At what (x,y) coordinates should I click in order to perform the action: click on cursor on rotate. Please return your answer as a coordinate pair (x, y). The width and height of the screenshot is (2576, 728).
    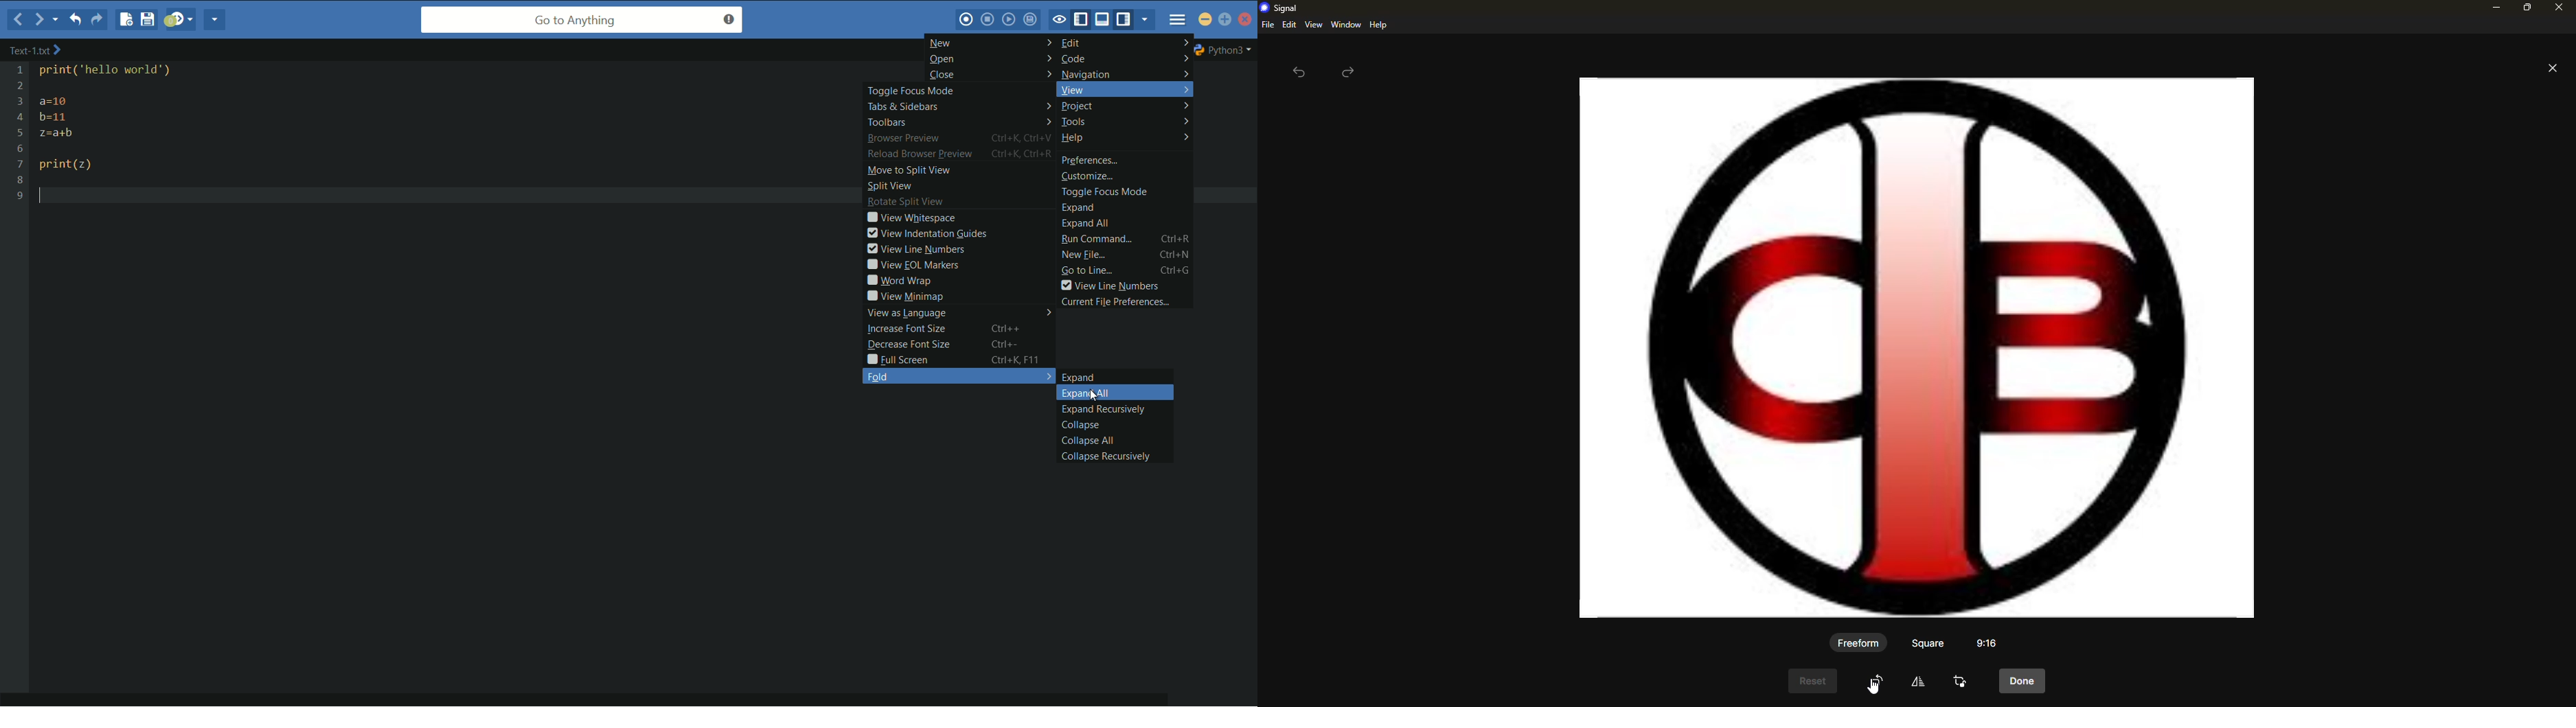
    Looking at the image, I should click on (1880, 681).